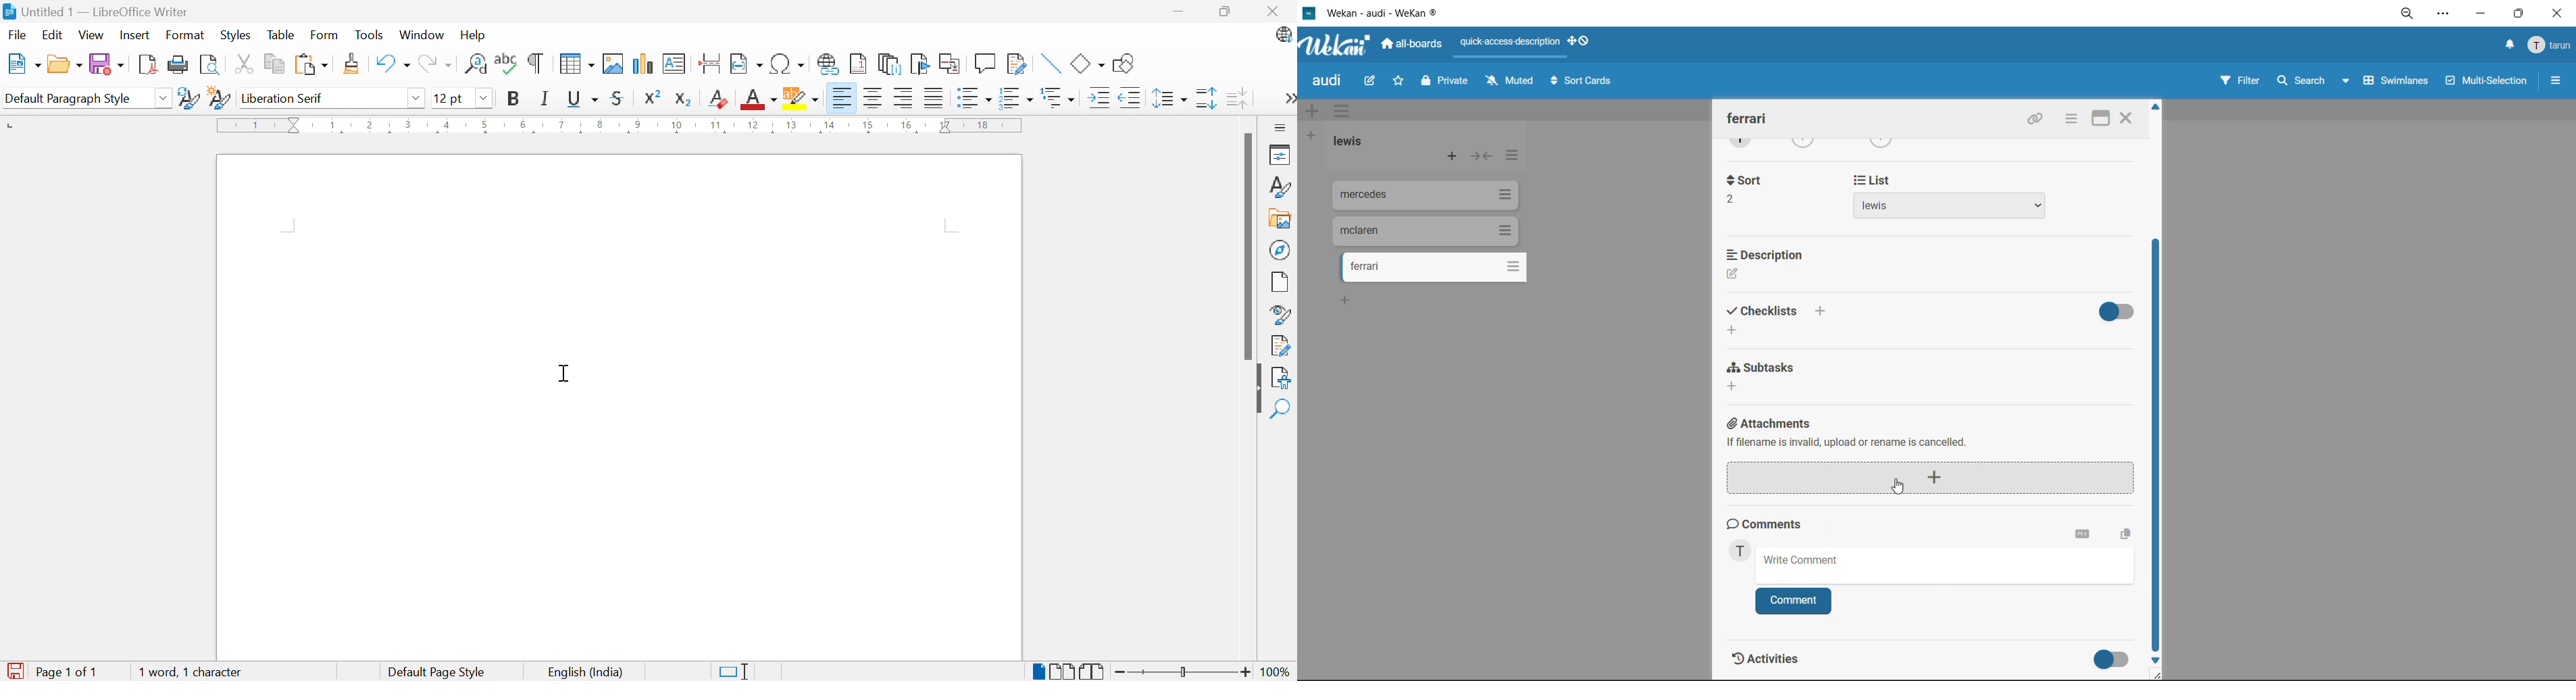 The image size is (2576, 700). What do you see at coordinates (1182, 14) in the screenshot?
I see `Minimize` at bounding box center [1182, 14].